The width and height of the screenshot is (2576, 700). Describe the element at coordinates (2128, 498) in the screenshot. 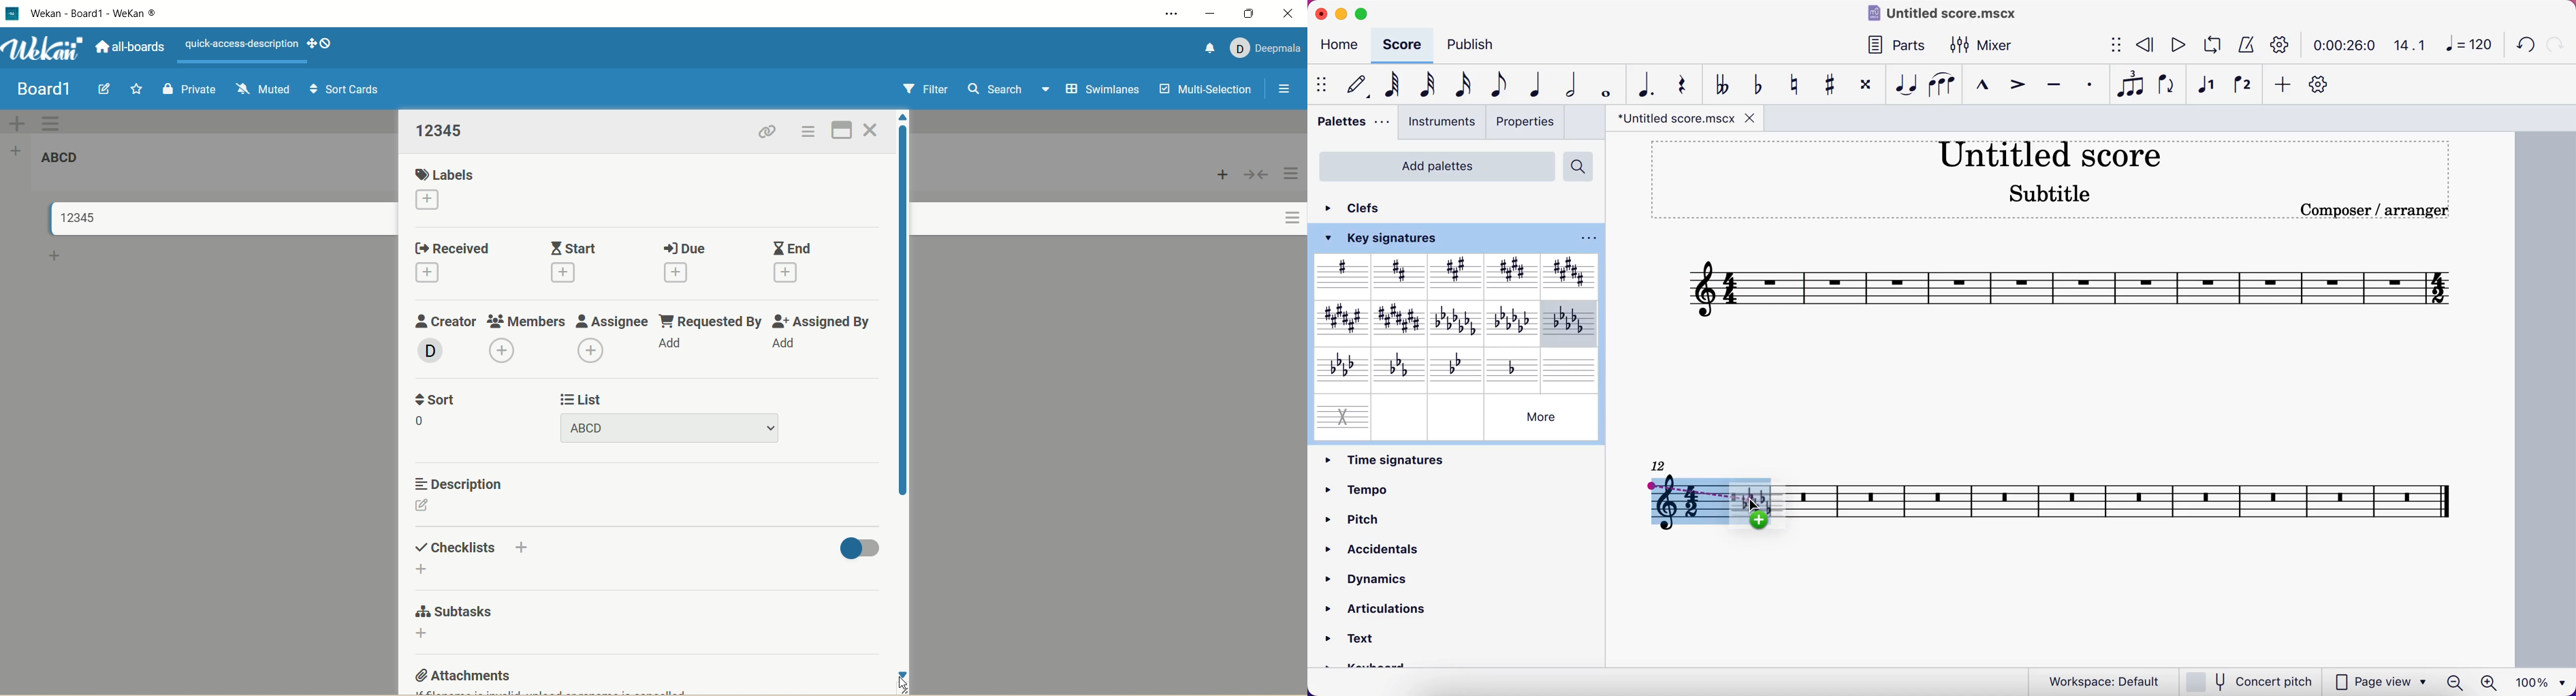

I see `score` at that location.